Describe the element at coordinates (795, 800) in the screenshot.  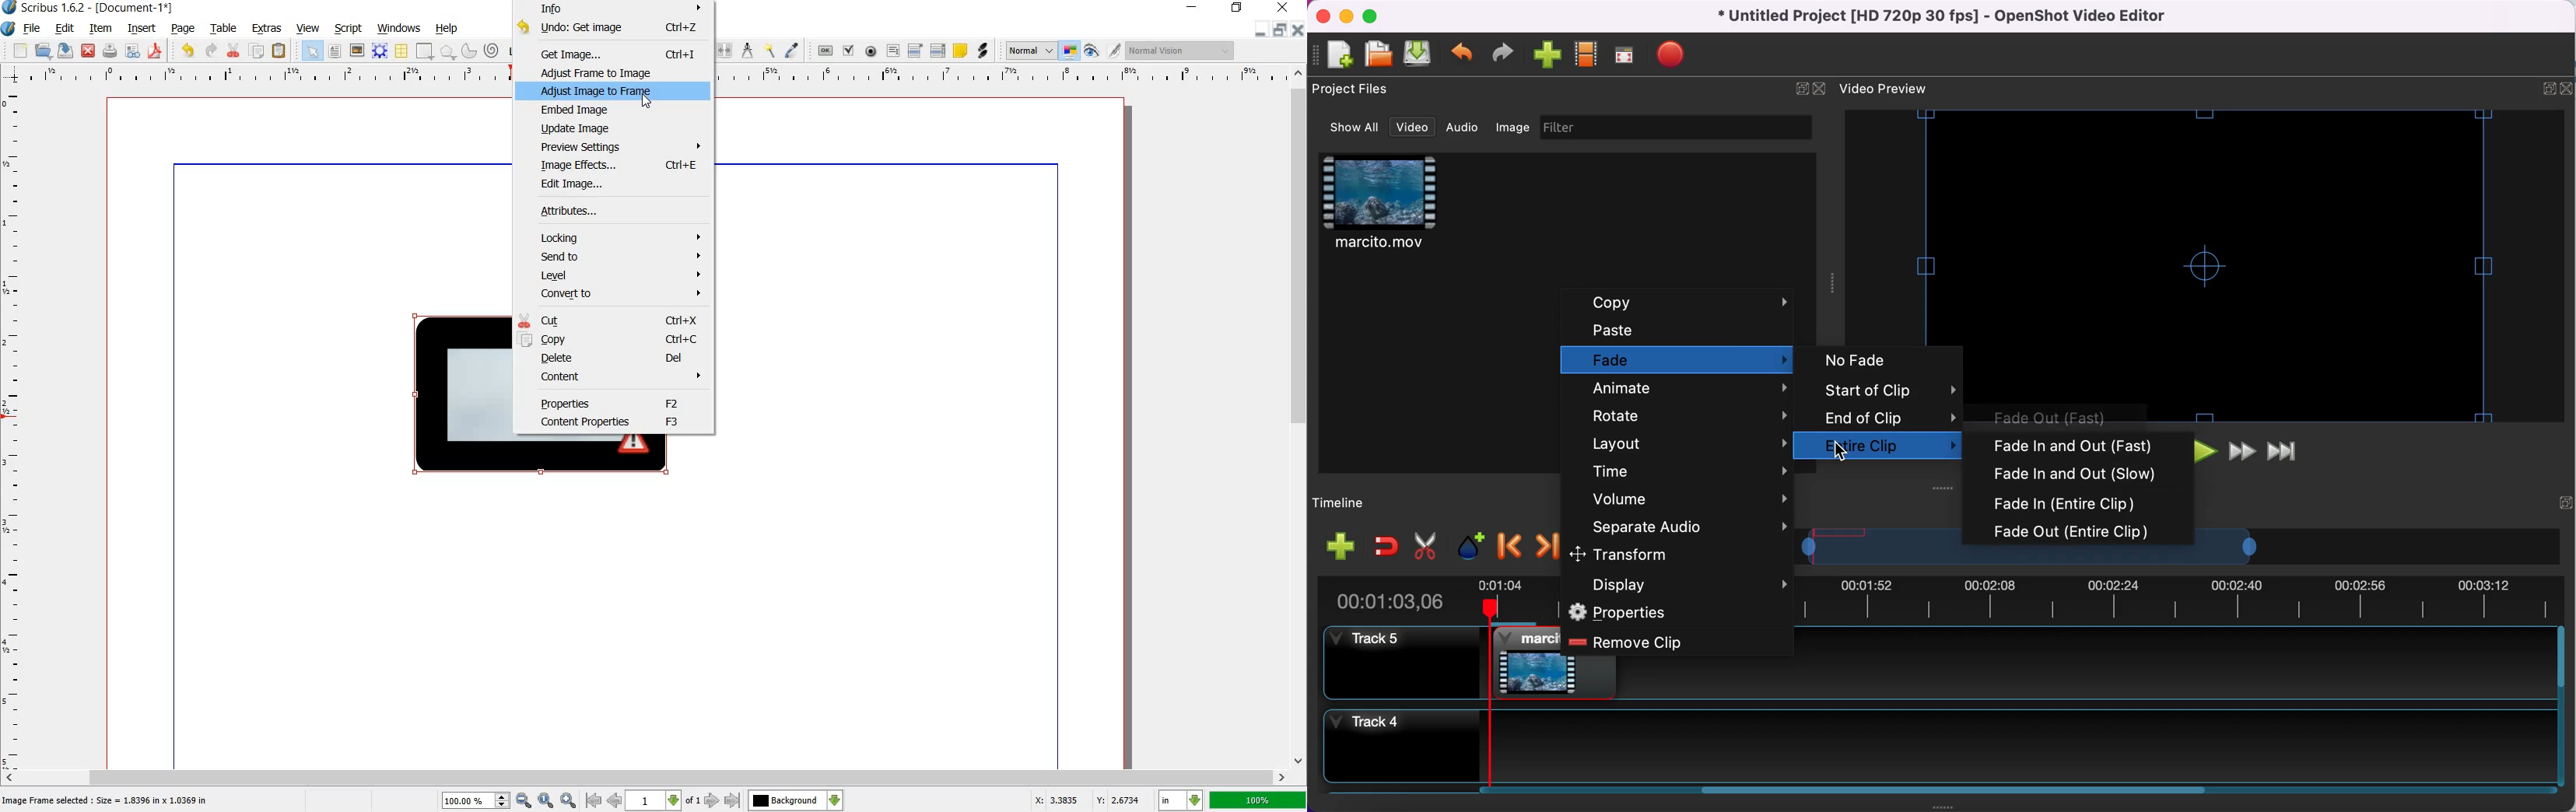
I see `background change` at that location.